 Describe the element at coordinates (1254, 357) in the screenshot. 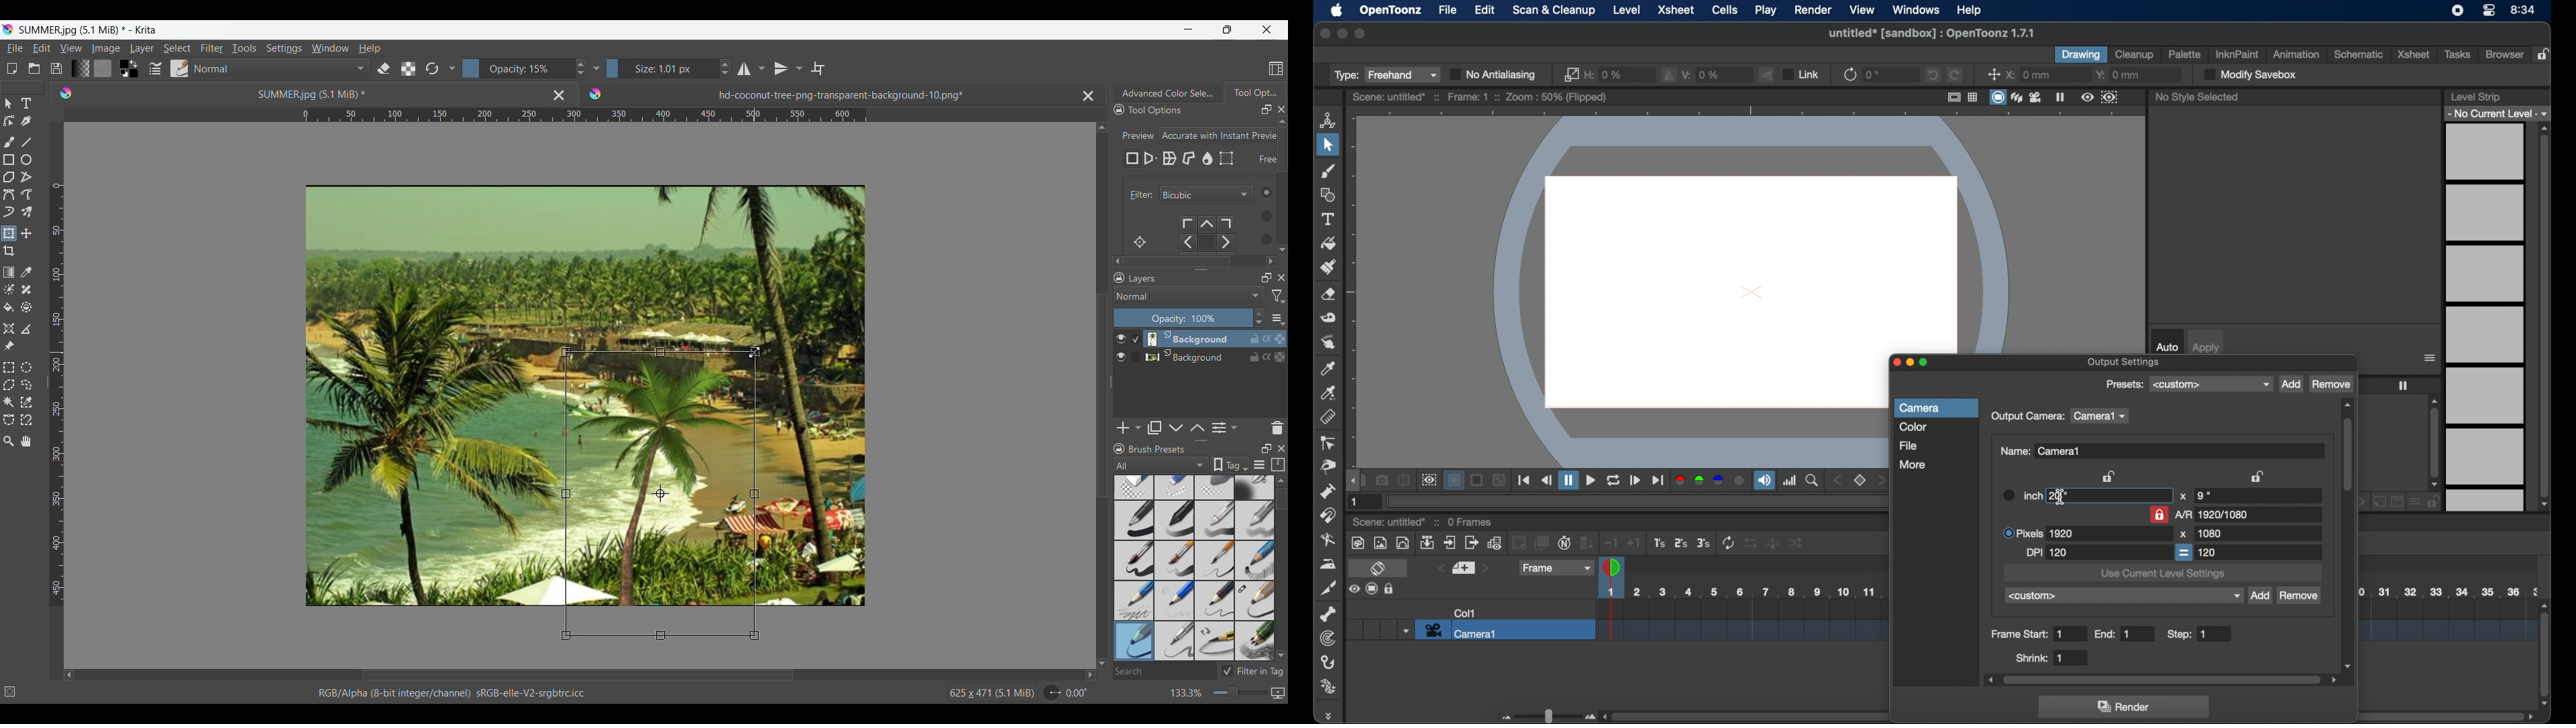

I see `Lock layer` at that location.